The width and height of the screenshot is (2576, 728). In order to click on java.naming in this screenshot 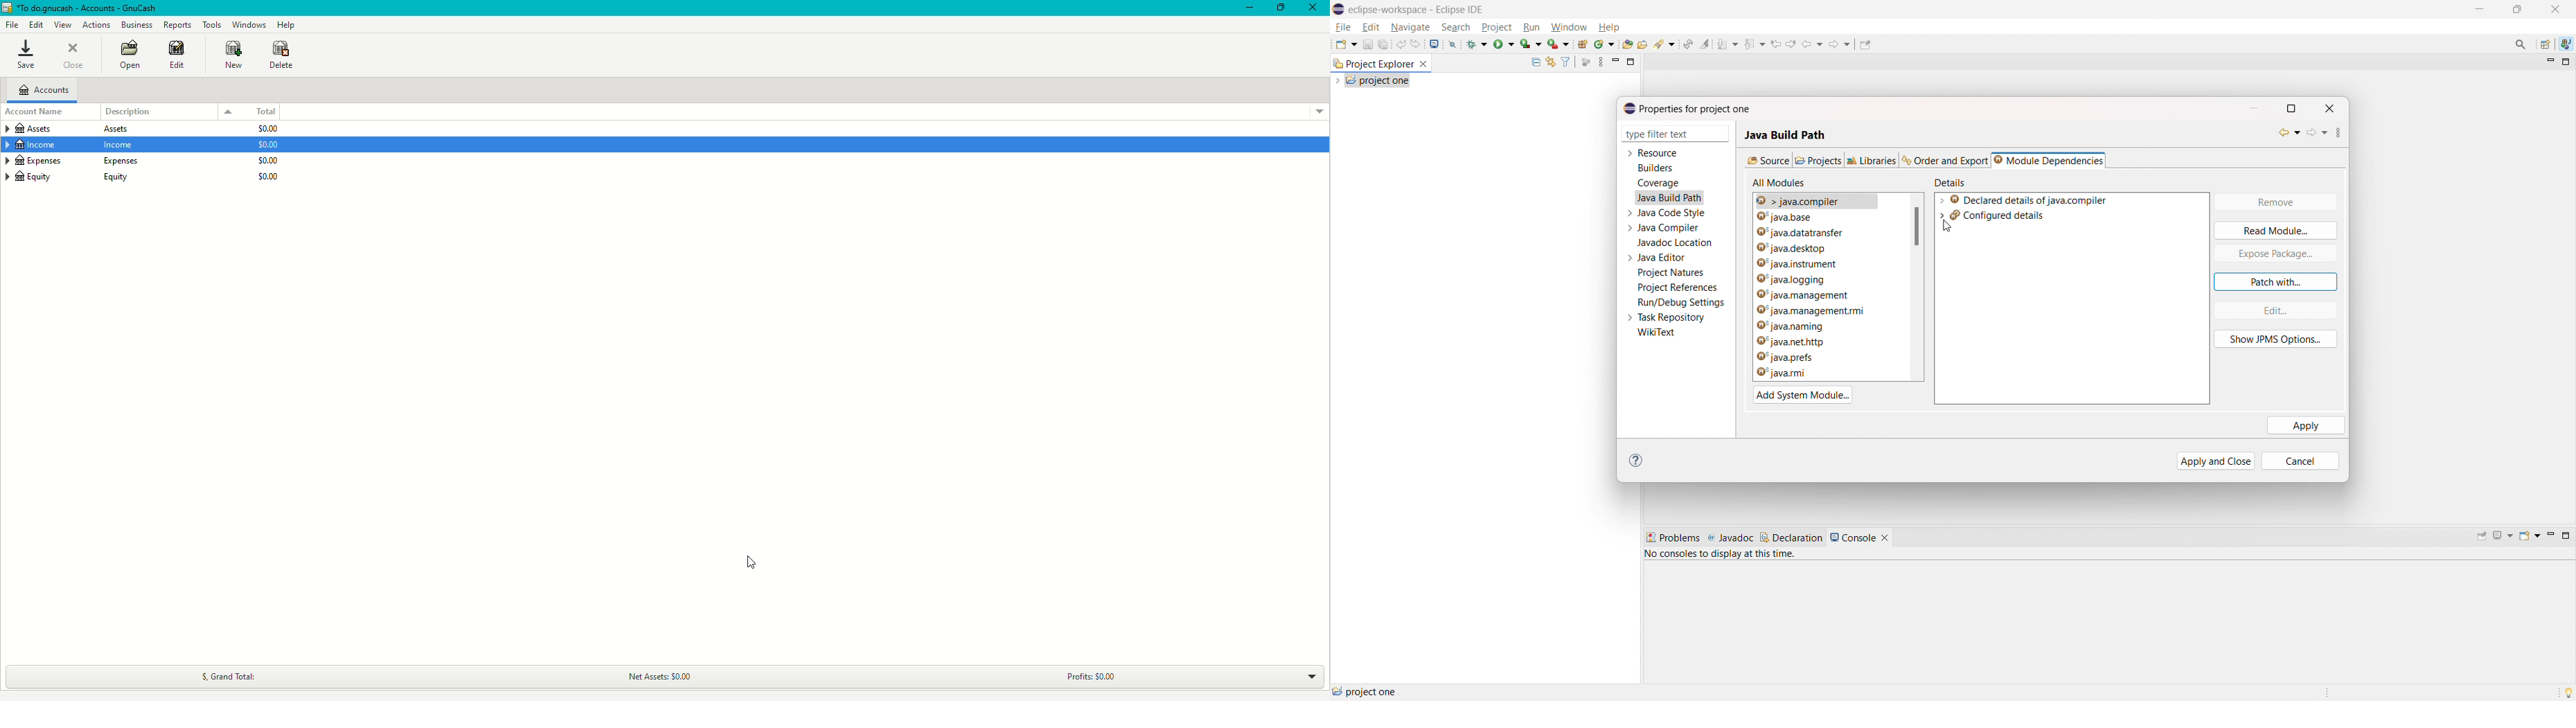, I will do `click(1814, 326)`.